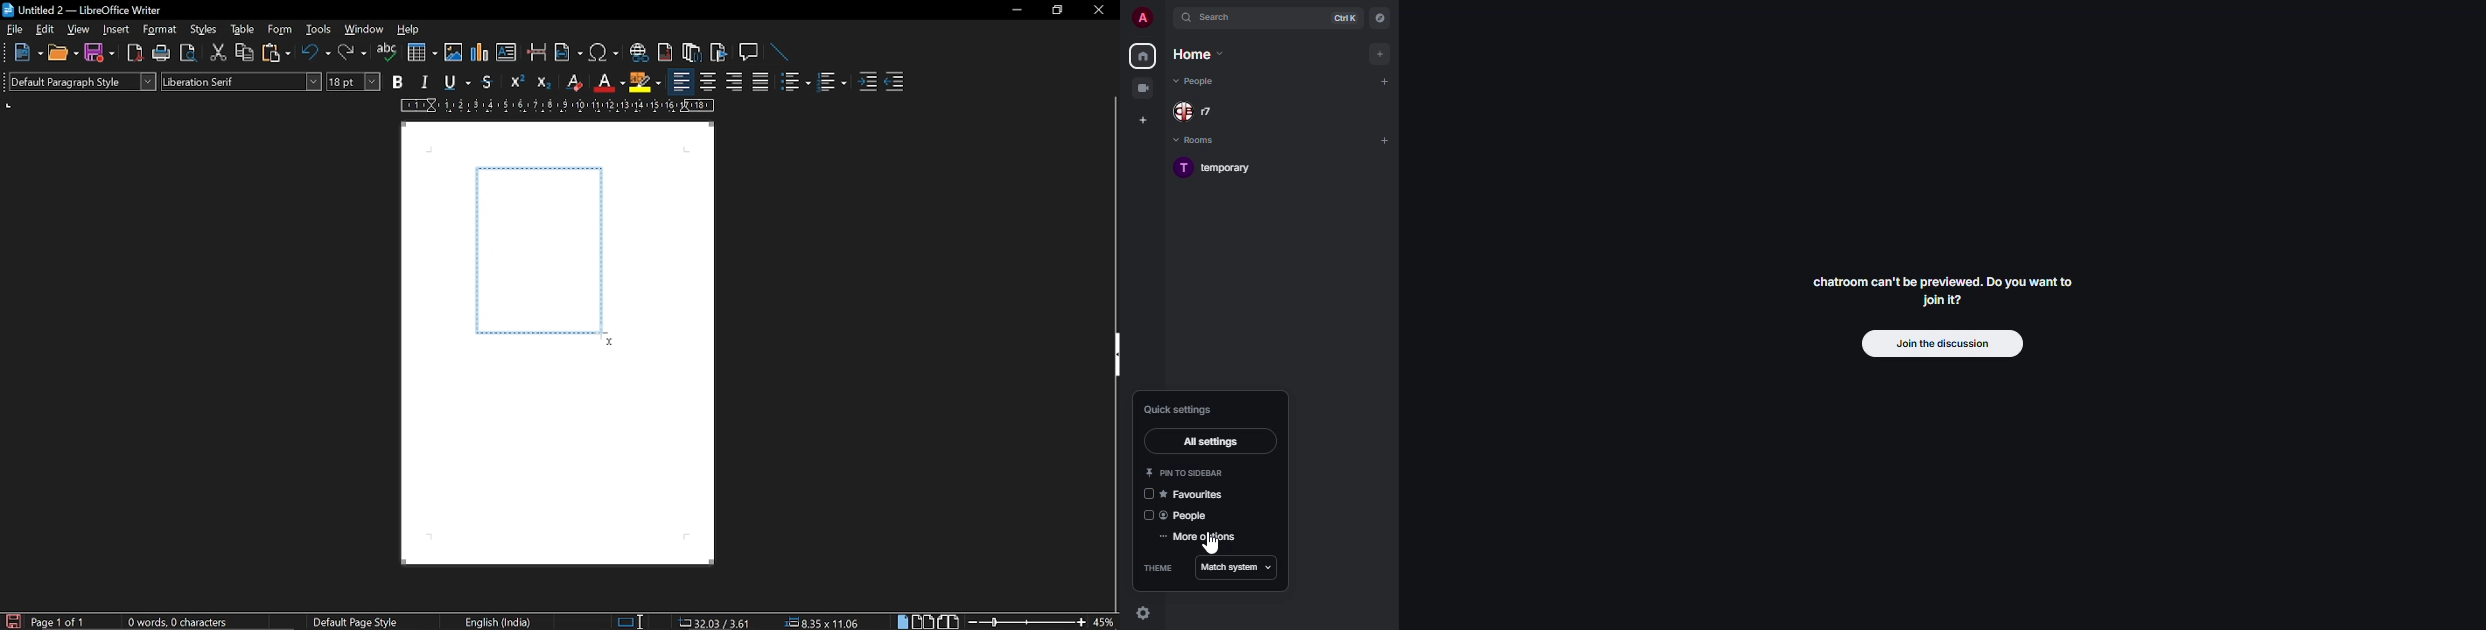 Image resolution: width=2492 pixels, height=644 pixels. I want to click on toggle ordered list, so click(831, 83).